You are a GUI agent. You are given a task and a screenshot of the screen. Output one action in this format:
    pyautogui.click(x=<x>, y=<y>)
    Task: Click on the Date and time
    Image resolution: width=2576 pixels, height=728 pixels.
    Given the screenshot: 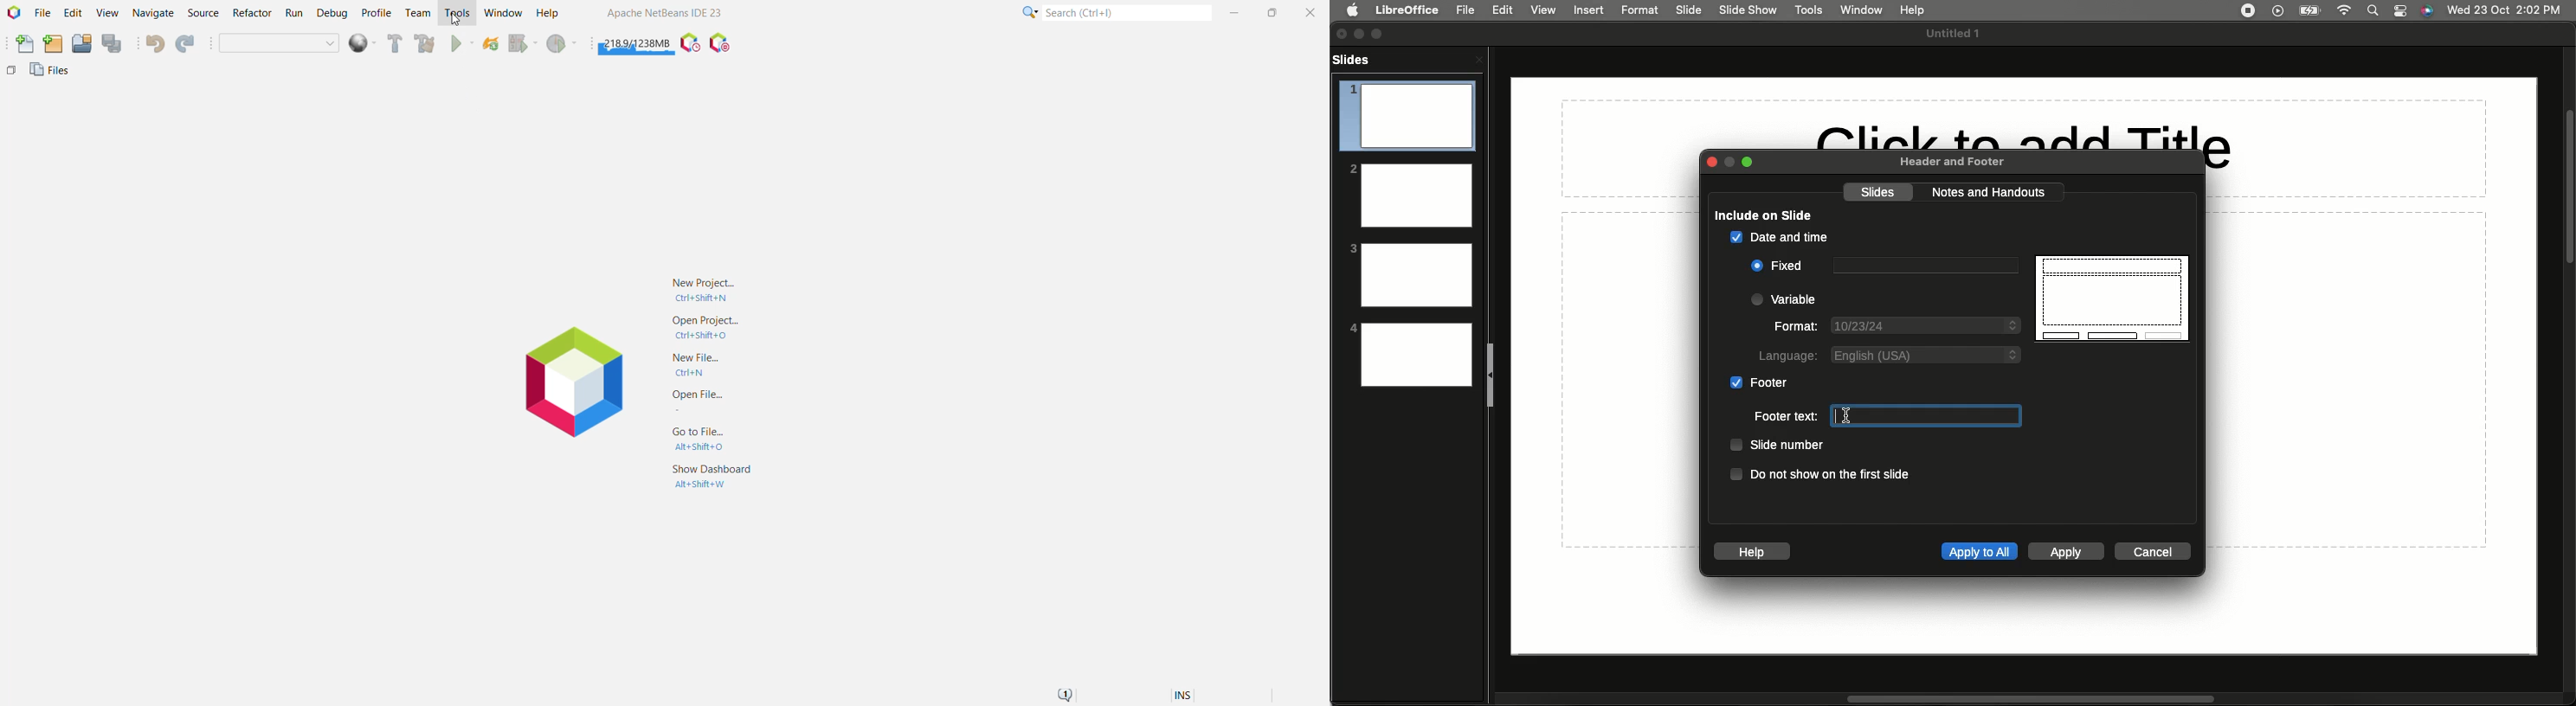 What is the action you would take?
    pyautogui.click(x=1778, y=237)
    